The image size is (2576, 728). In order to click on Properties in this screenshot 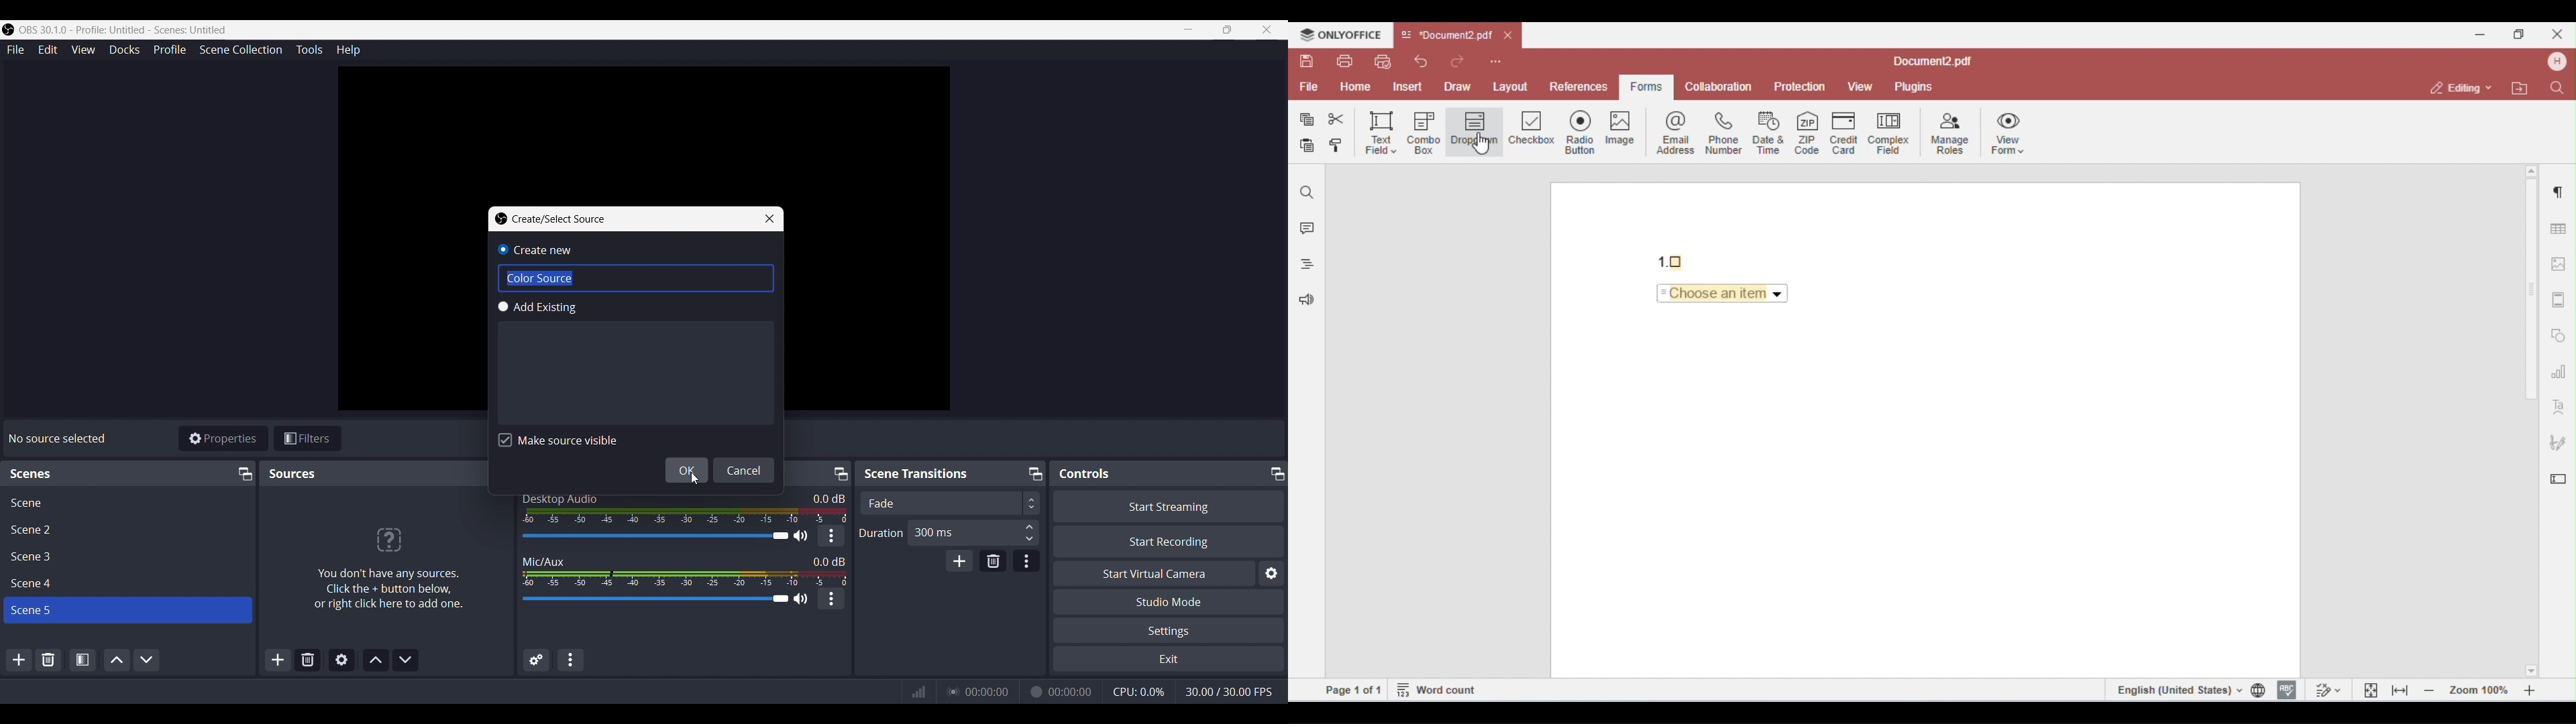, I will do `click(224, 438)`.